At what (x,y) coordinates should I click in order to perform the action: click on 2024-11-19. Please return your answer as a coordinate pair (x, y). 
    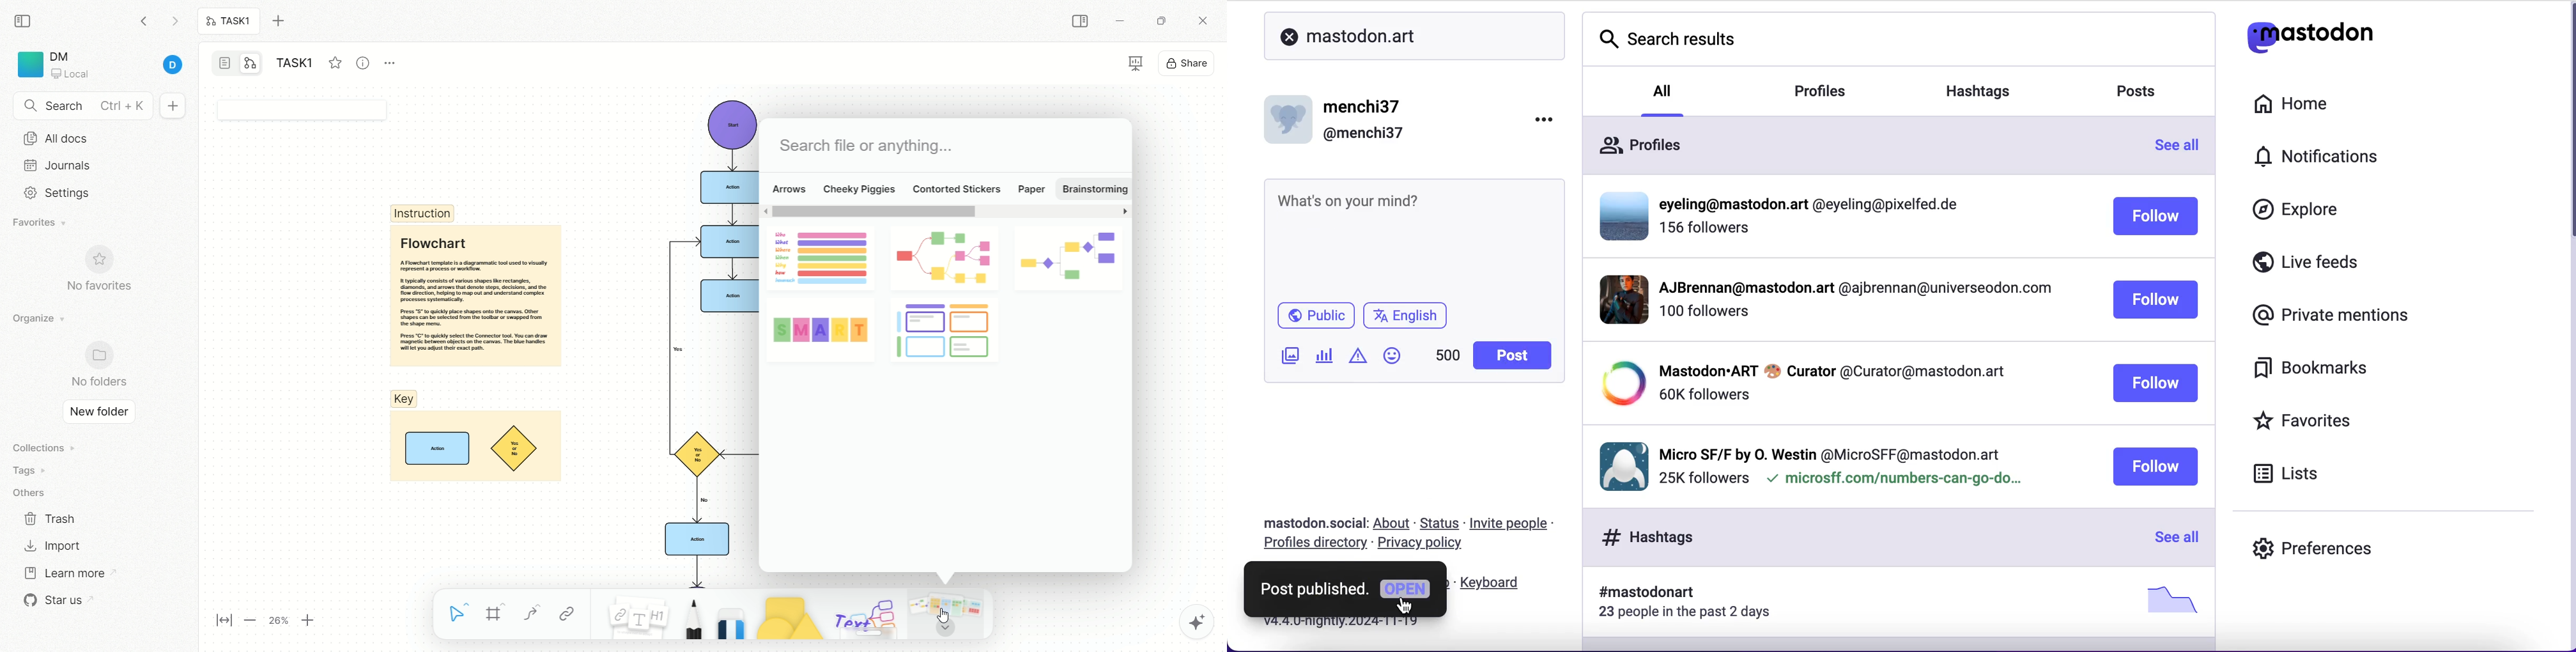
    Looking at the image, I should click on (1370, 625).